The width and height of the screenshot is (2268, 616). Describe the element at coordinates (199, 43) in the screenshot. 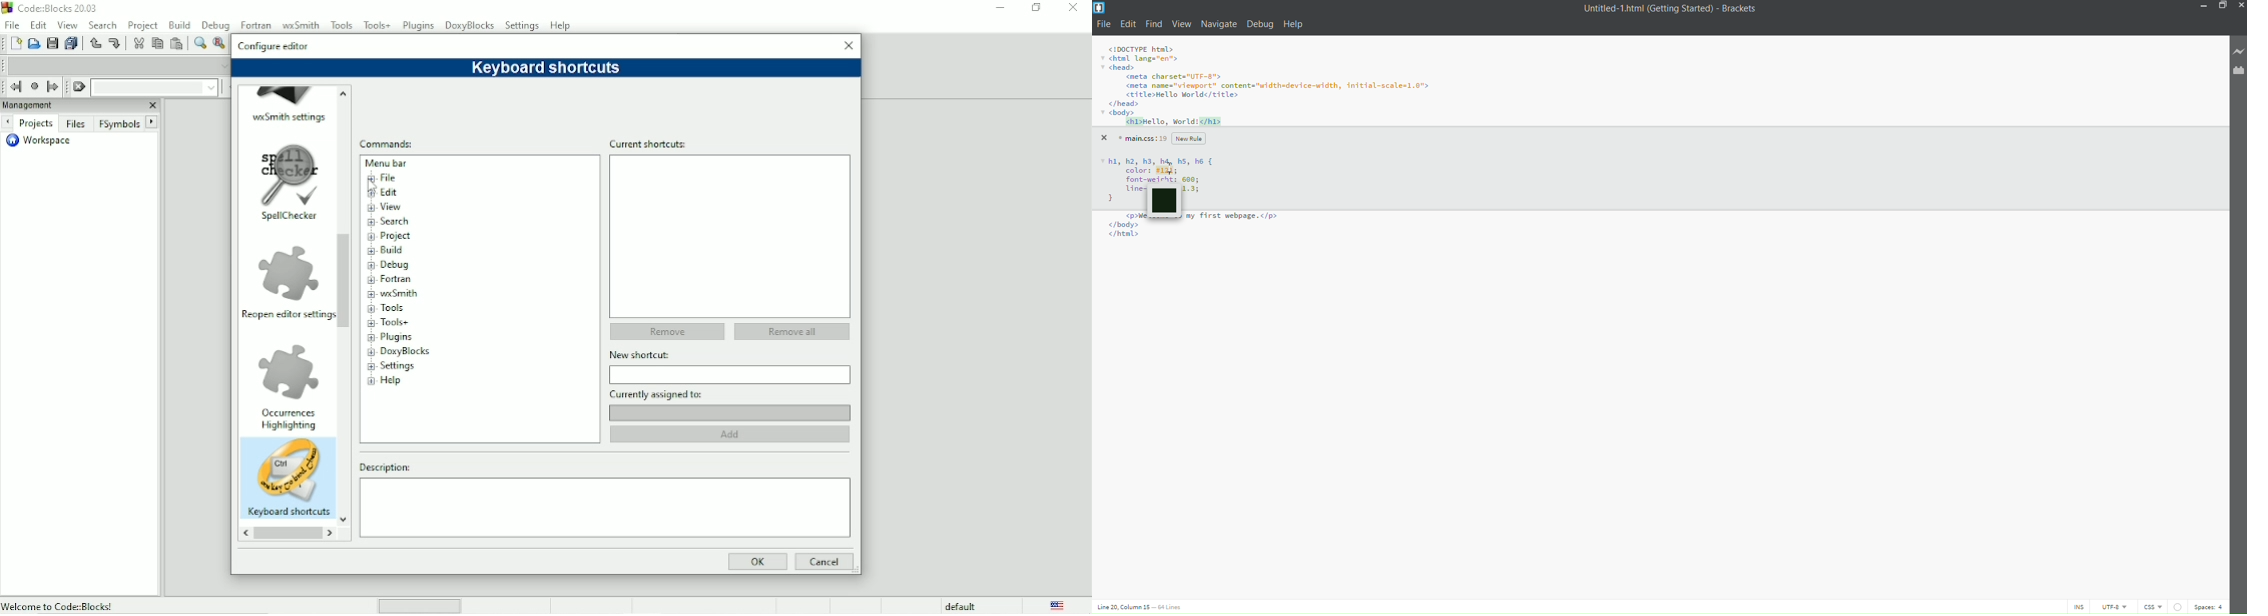

I see `Find` at that location.